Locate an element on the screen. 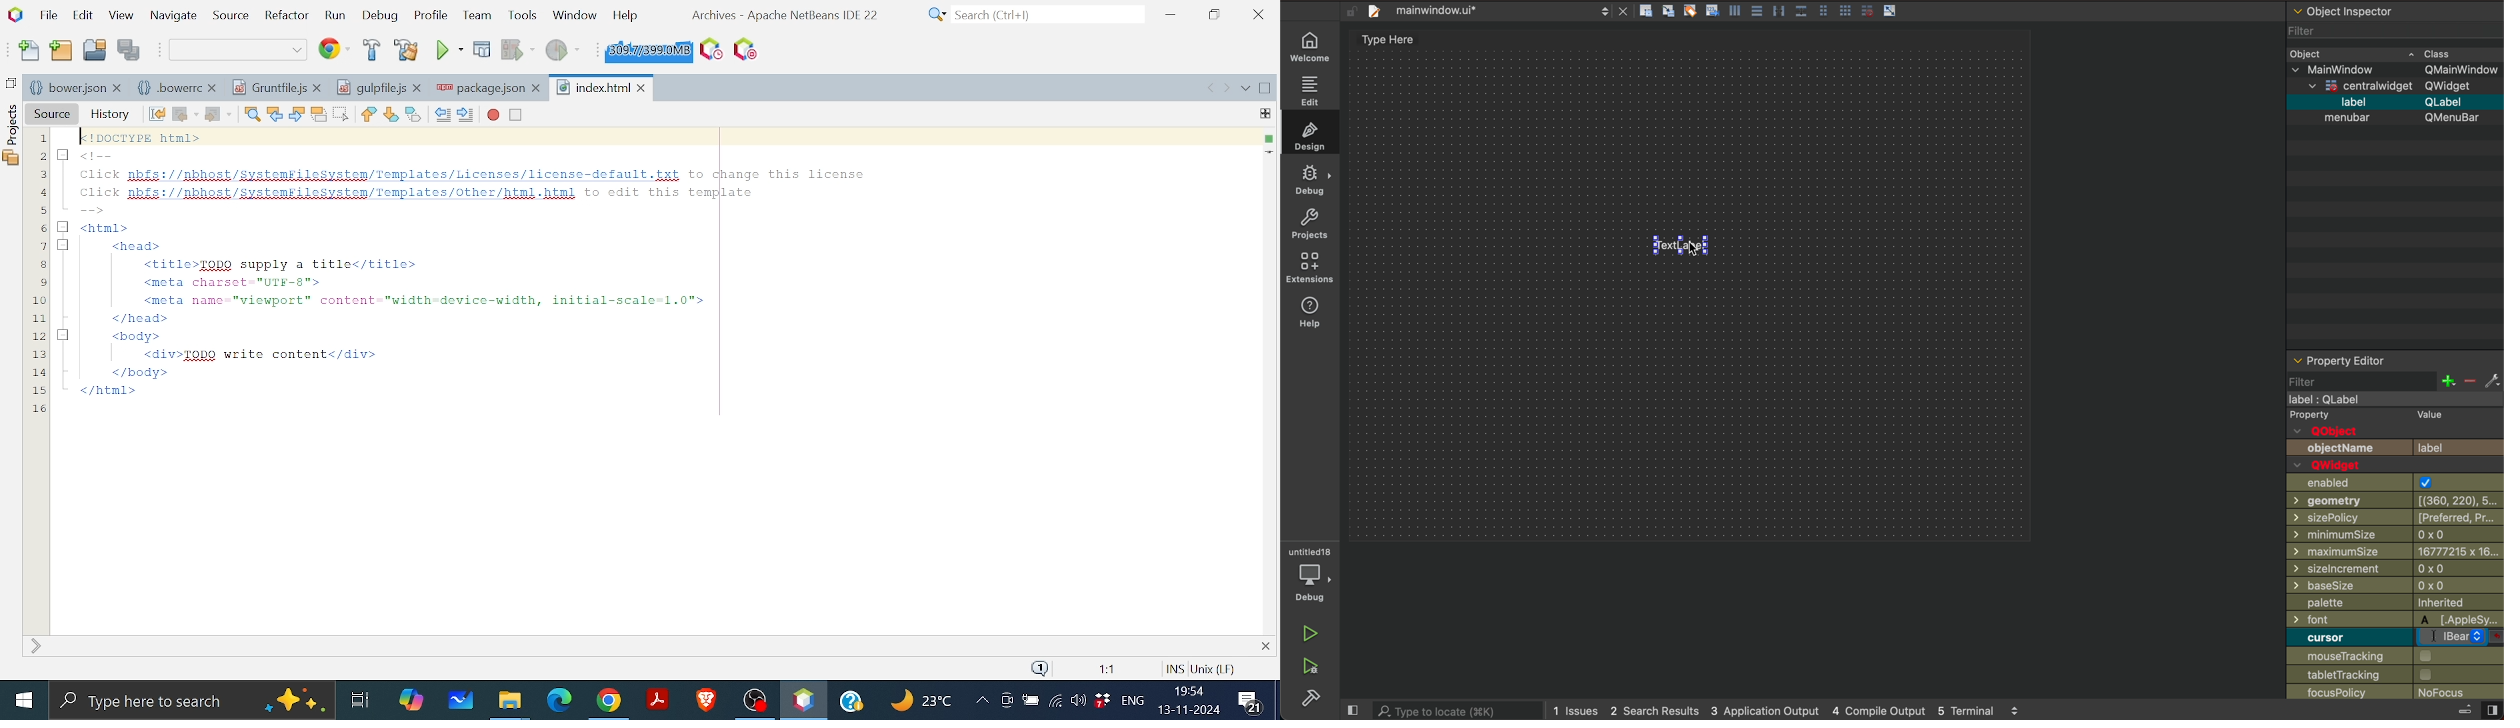 This screenshot has height=728, width=2520. inherited is located at coordinates (2452, 604).